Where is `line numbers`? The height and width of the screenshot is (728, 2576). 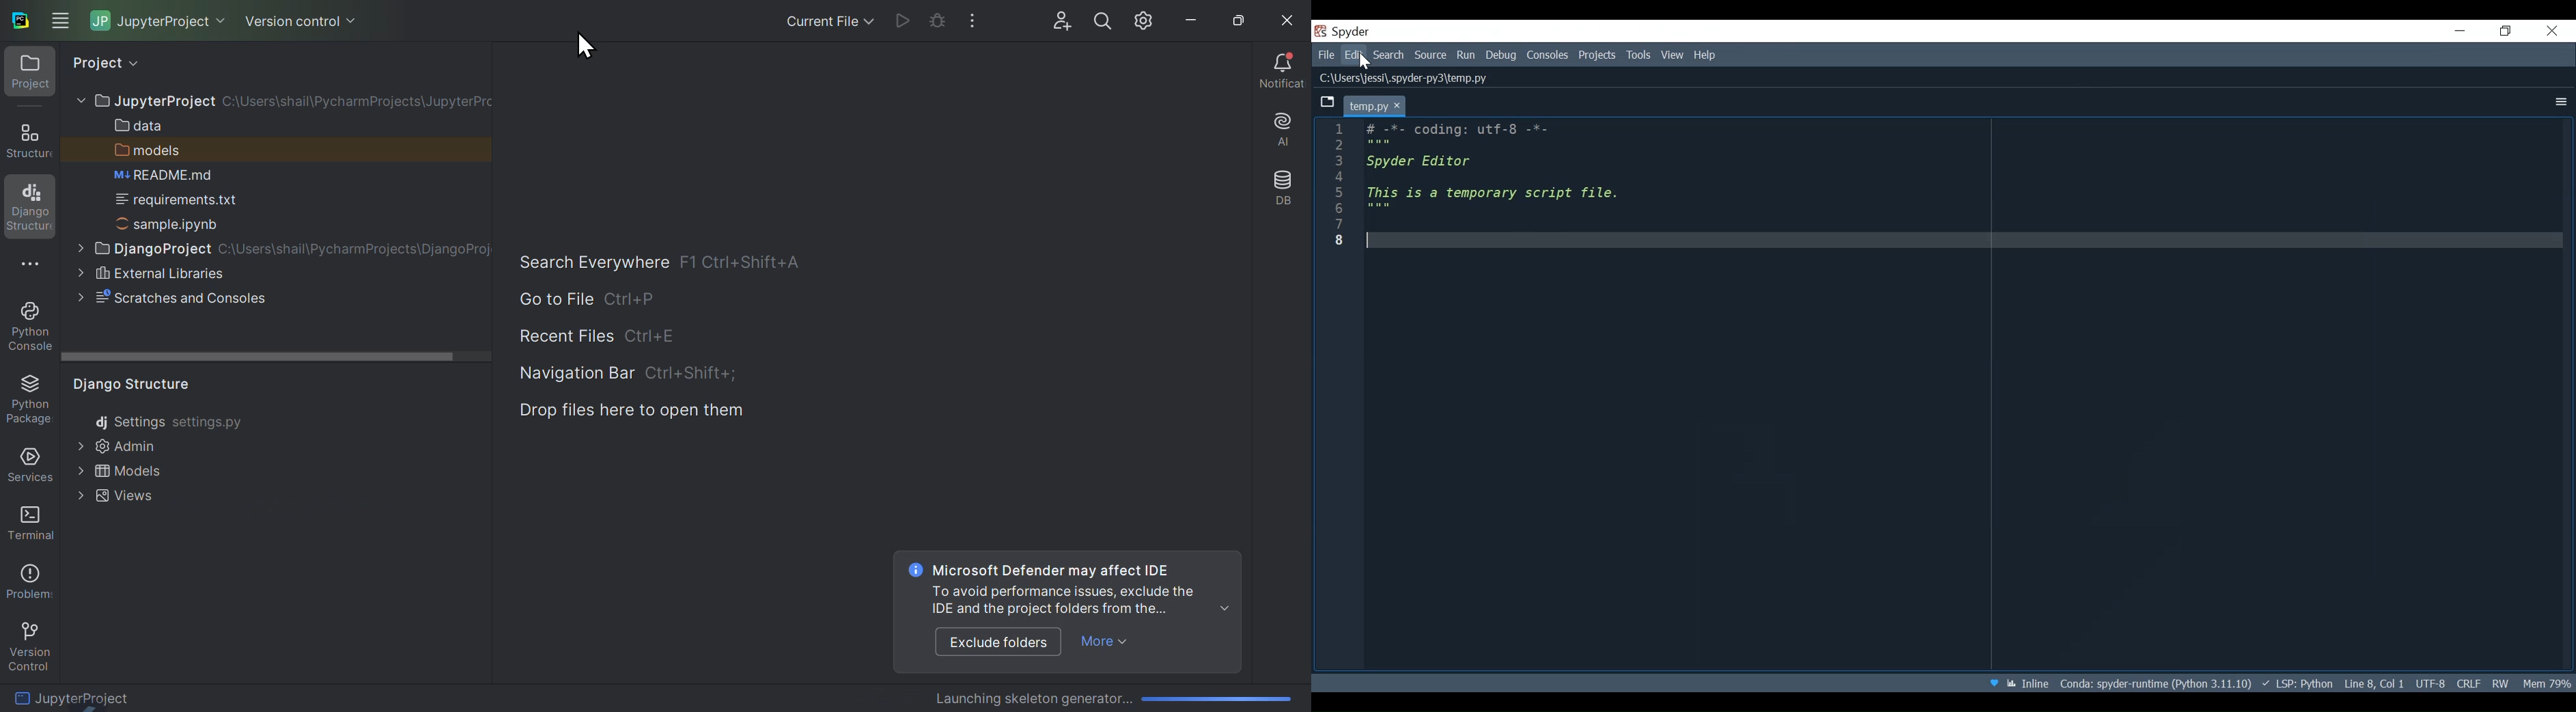 line numbers is located at coordinates (1332, 186).